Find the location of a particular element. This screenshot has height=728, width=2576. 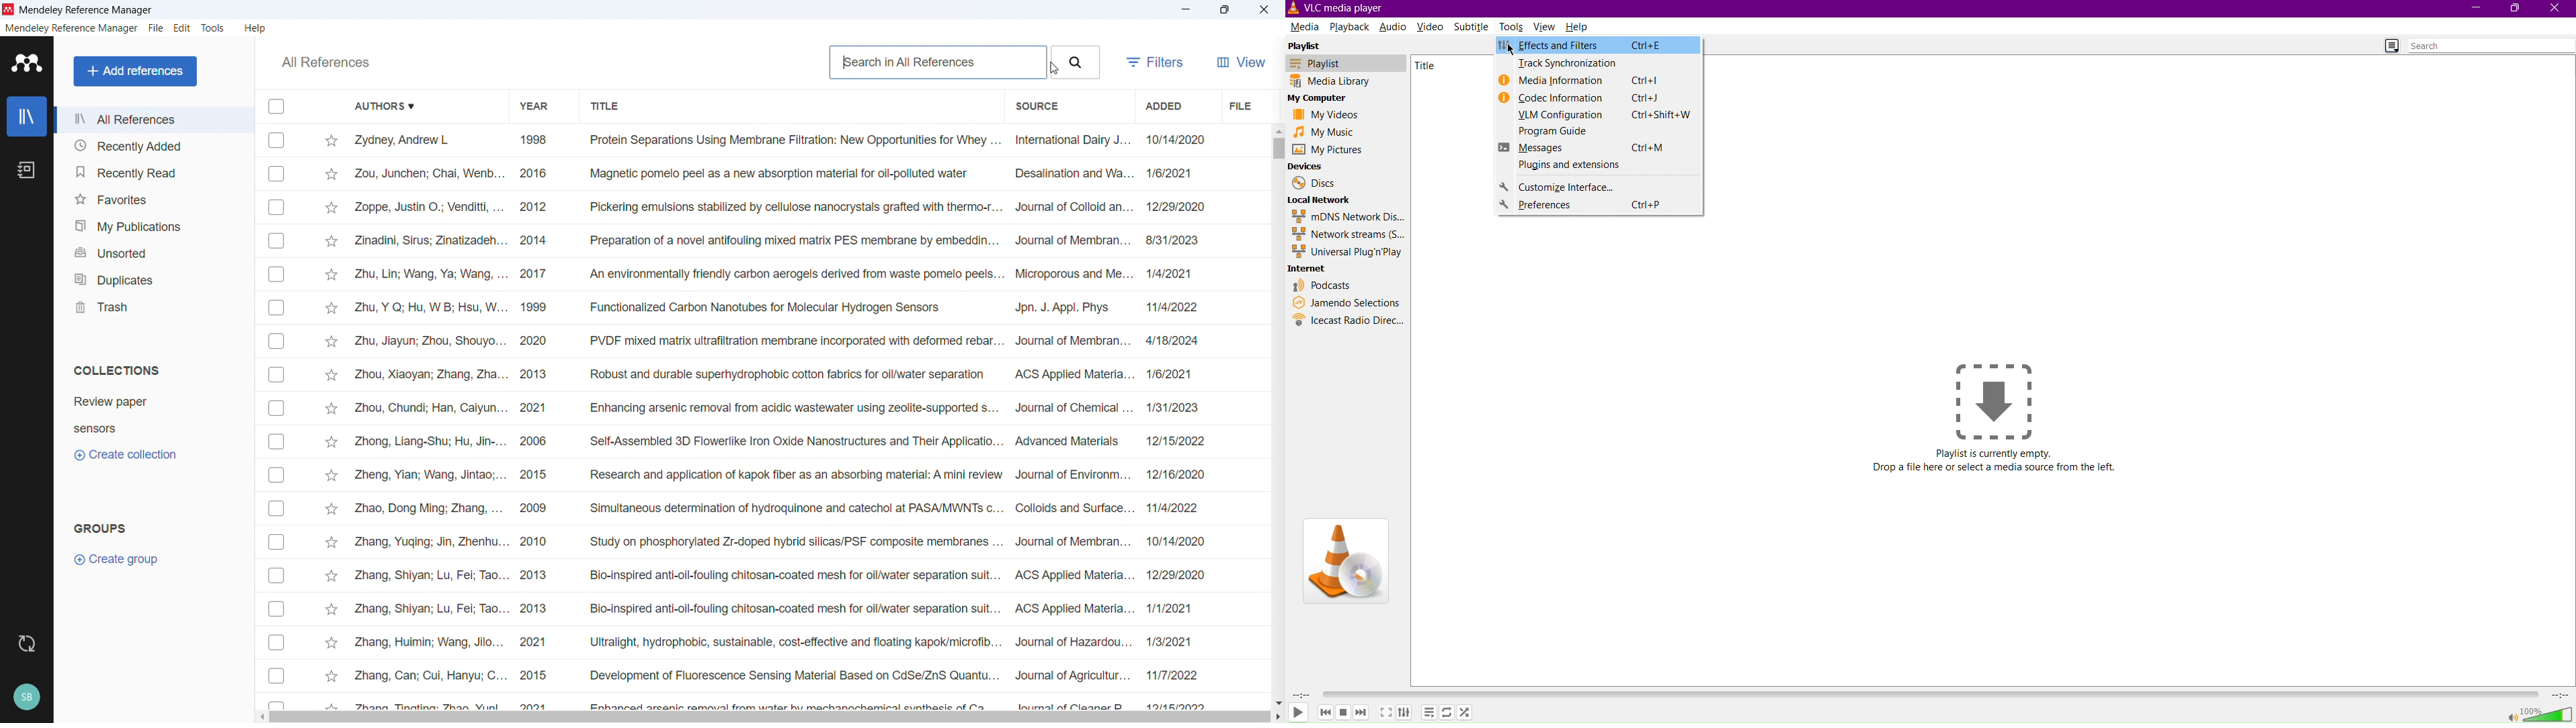

Click to search  is located at coordinates (1075, 62).